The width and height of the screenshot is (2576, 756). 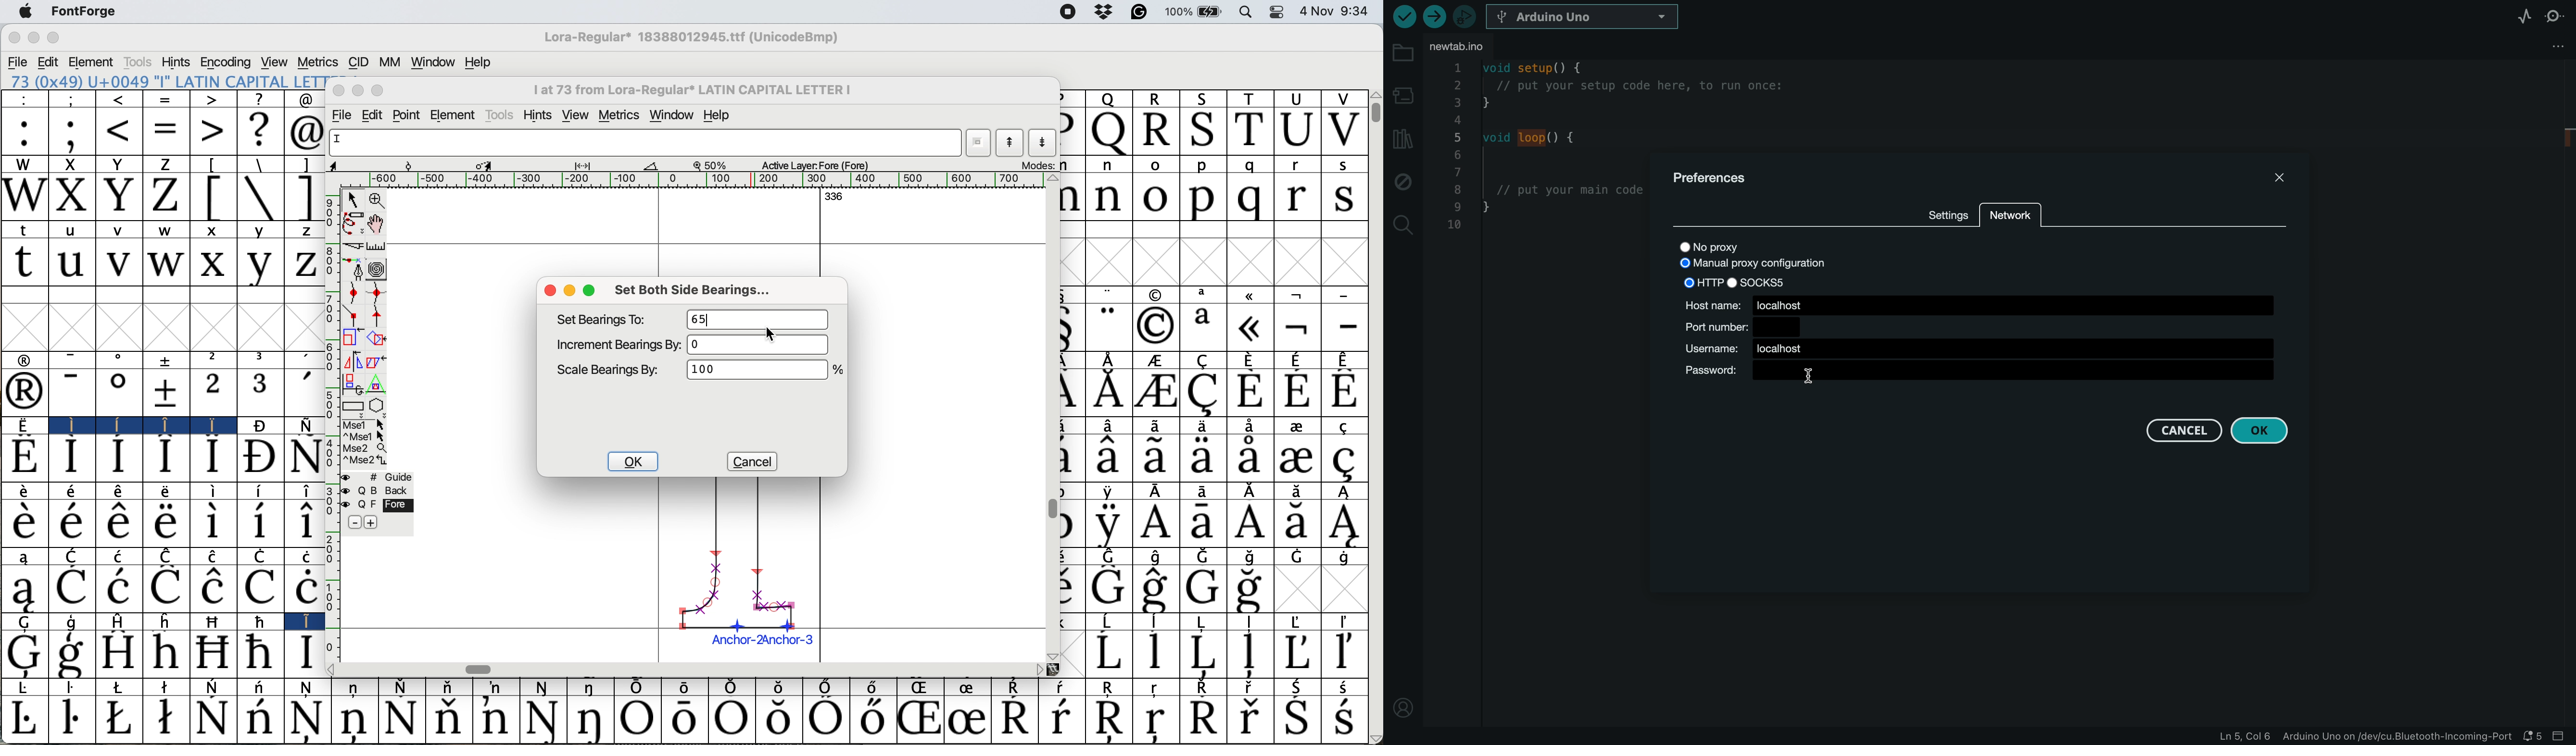 What do you see at coordinates (1298, 427) in the screenshot?
I see `Symbol` at bounding box center [1298, 427].